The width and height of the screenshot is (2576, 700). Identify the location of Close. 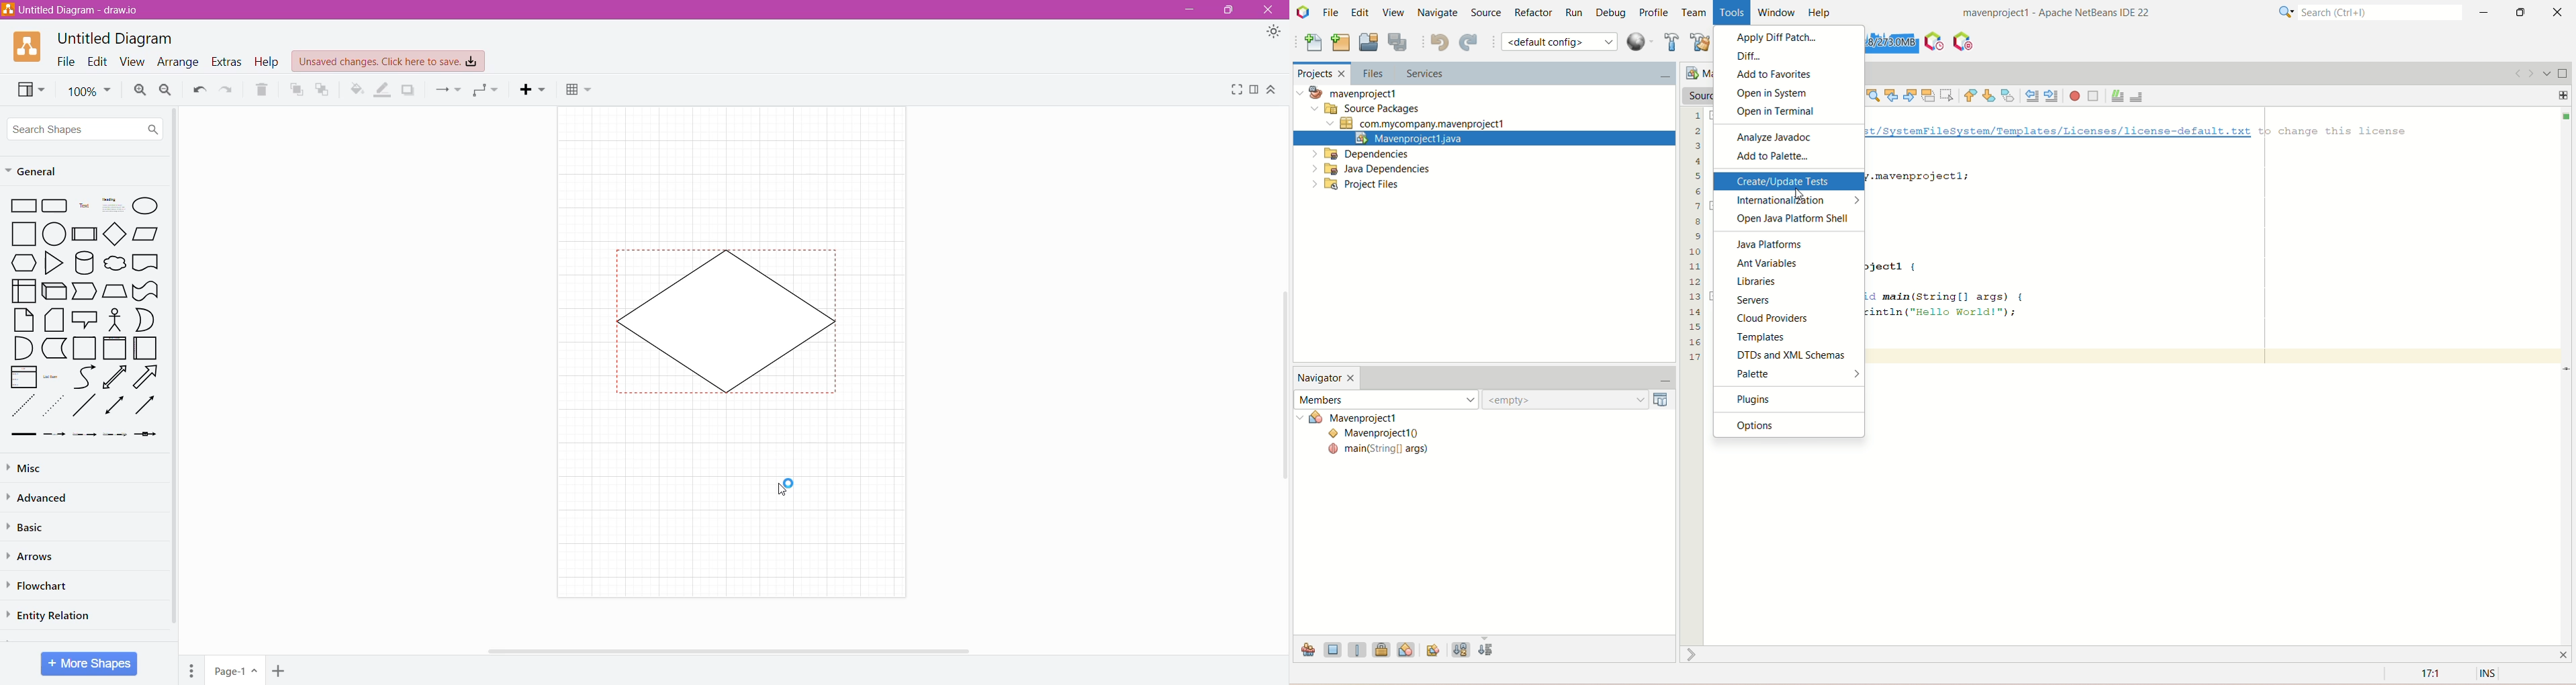
(1271, 9).